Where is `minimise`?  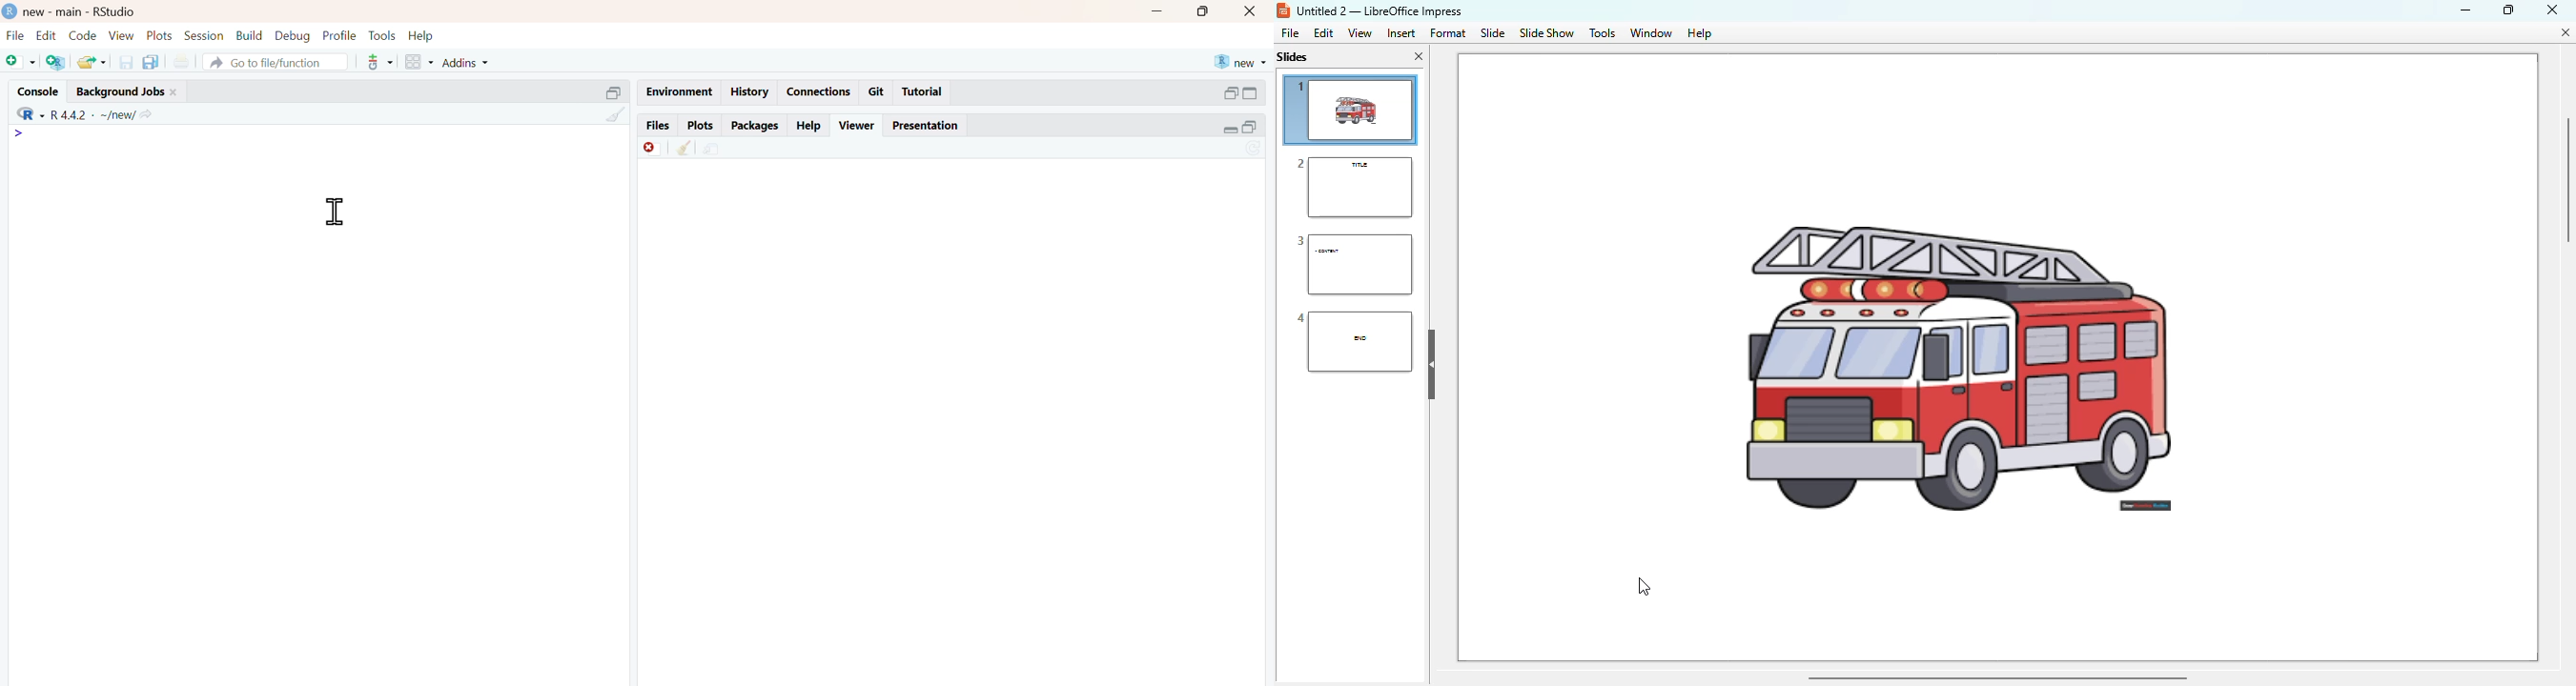 minimise is located at coordinates (1158, 11).